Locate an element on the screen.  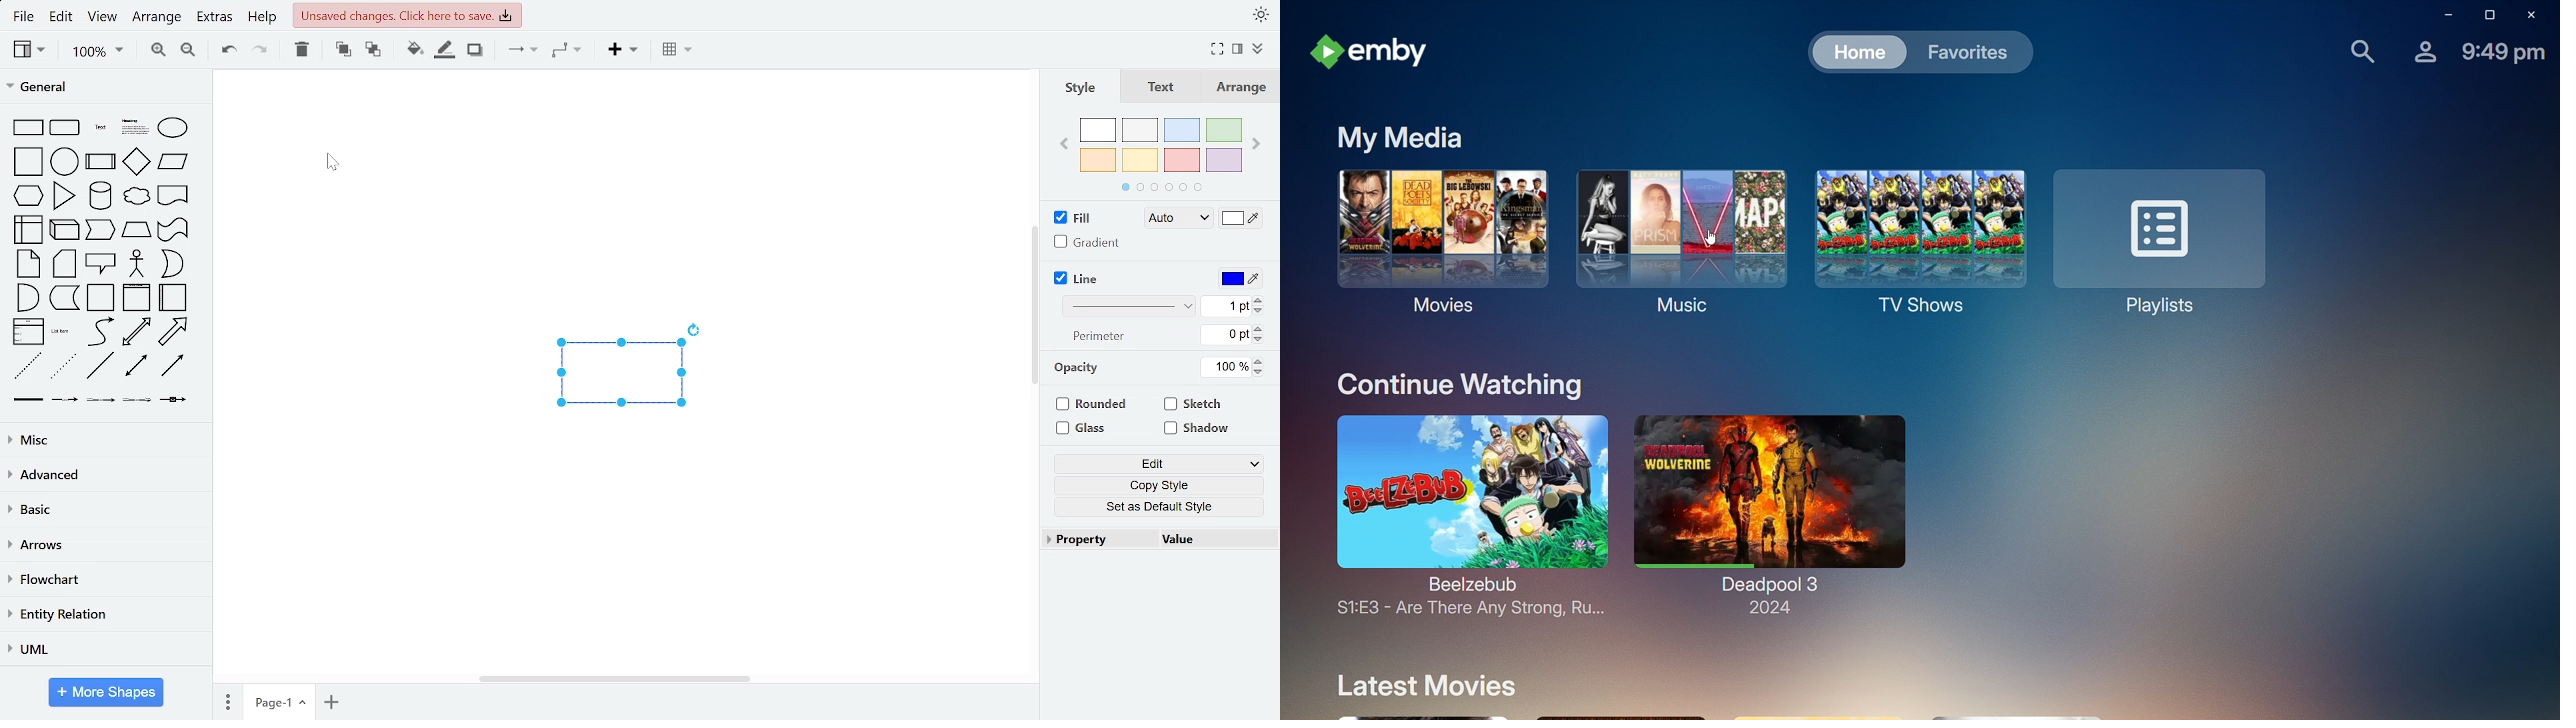
waypoints is located at coordinates (568, 52).